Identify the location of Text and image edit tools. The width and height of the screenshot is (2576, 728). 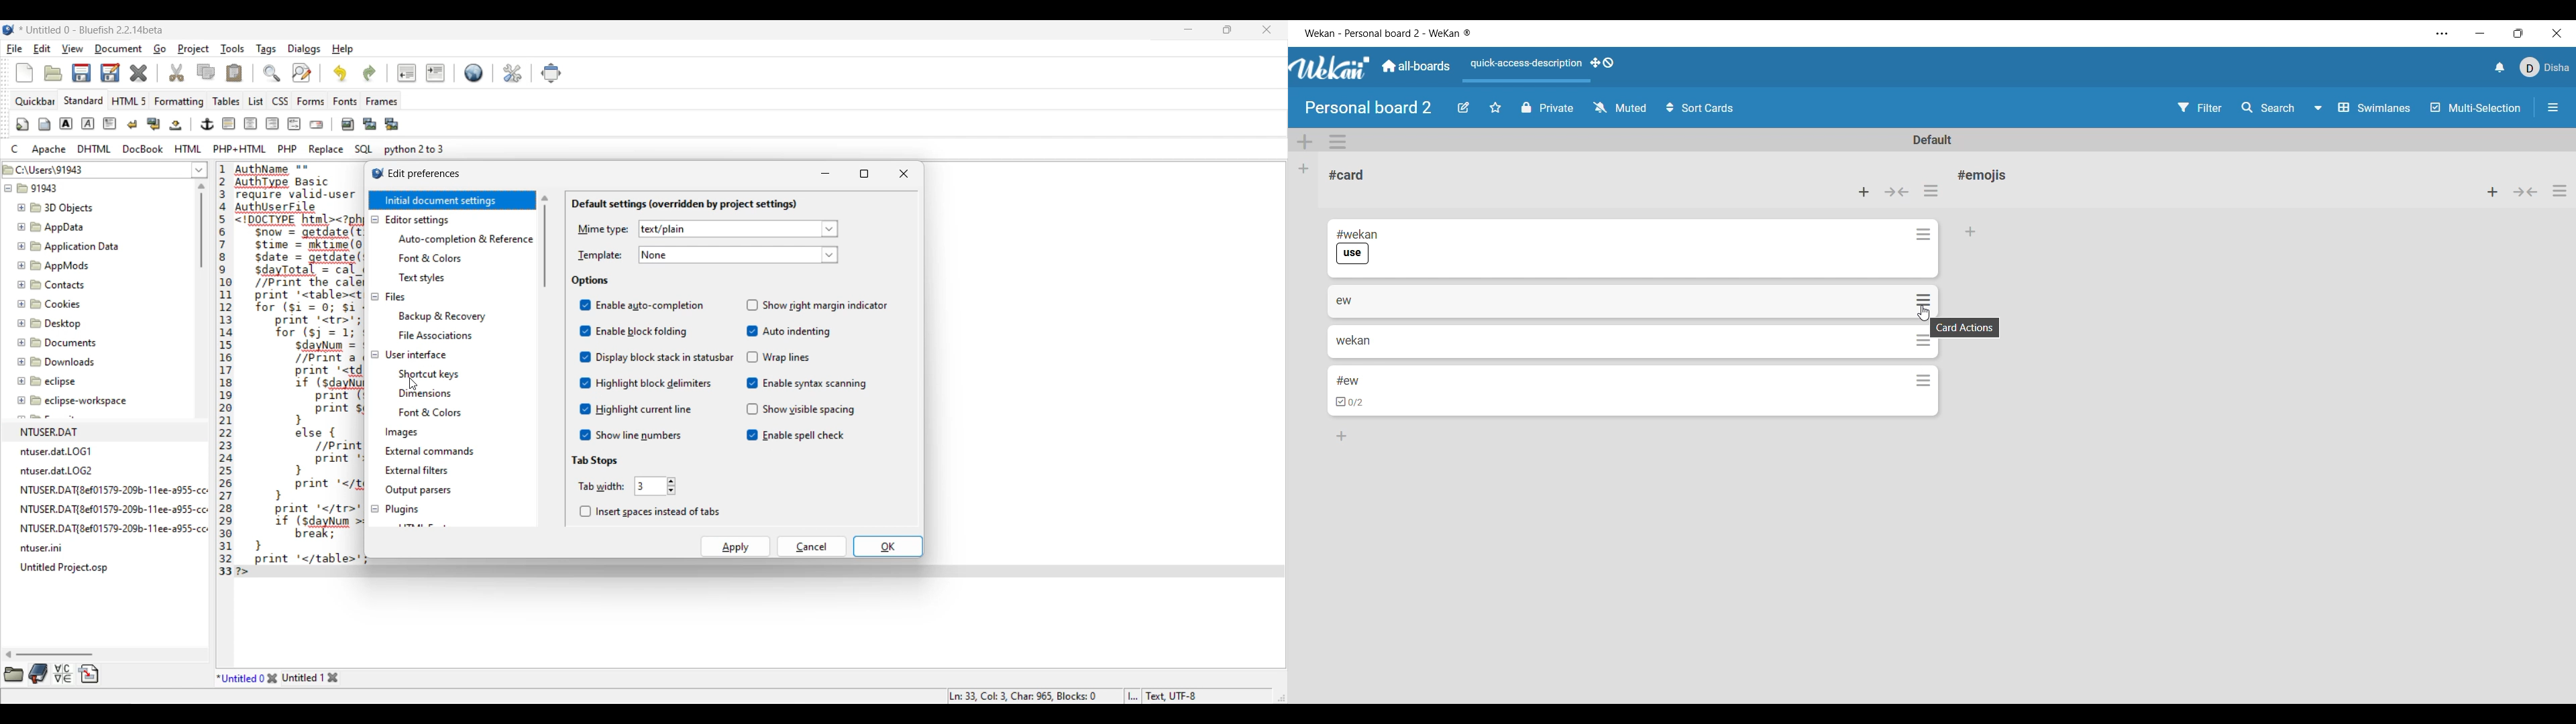
(207, 125).